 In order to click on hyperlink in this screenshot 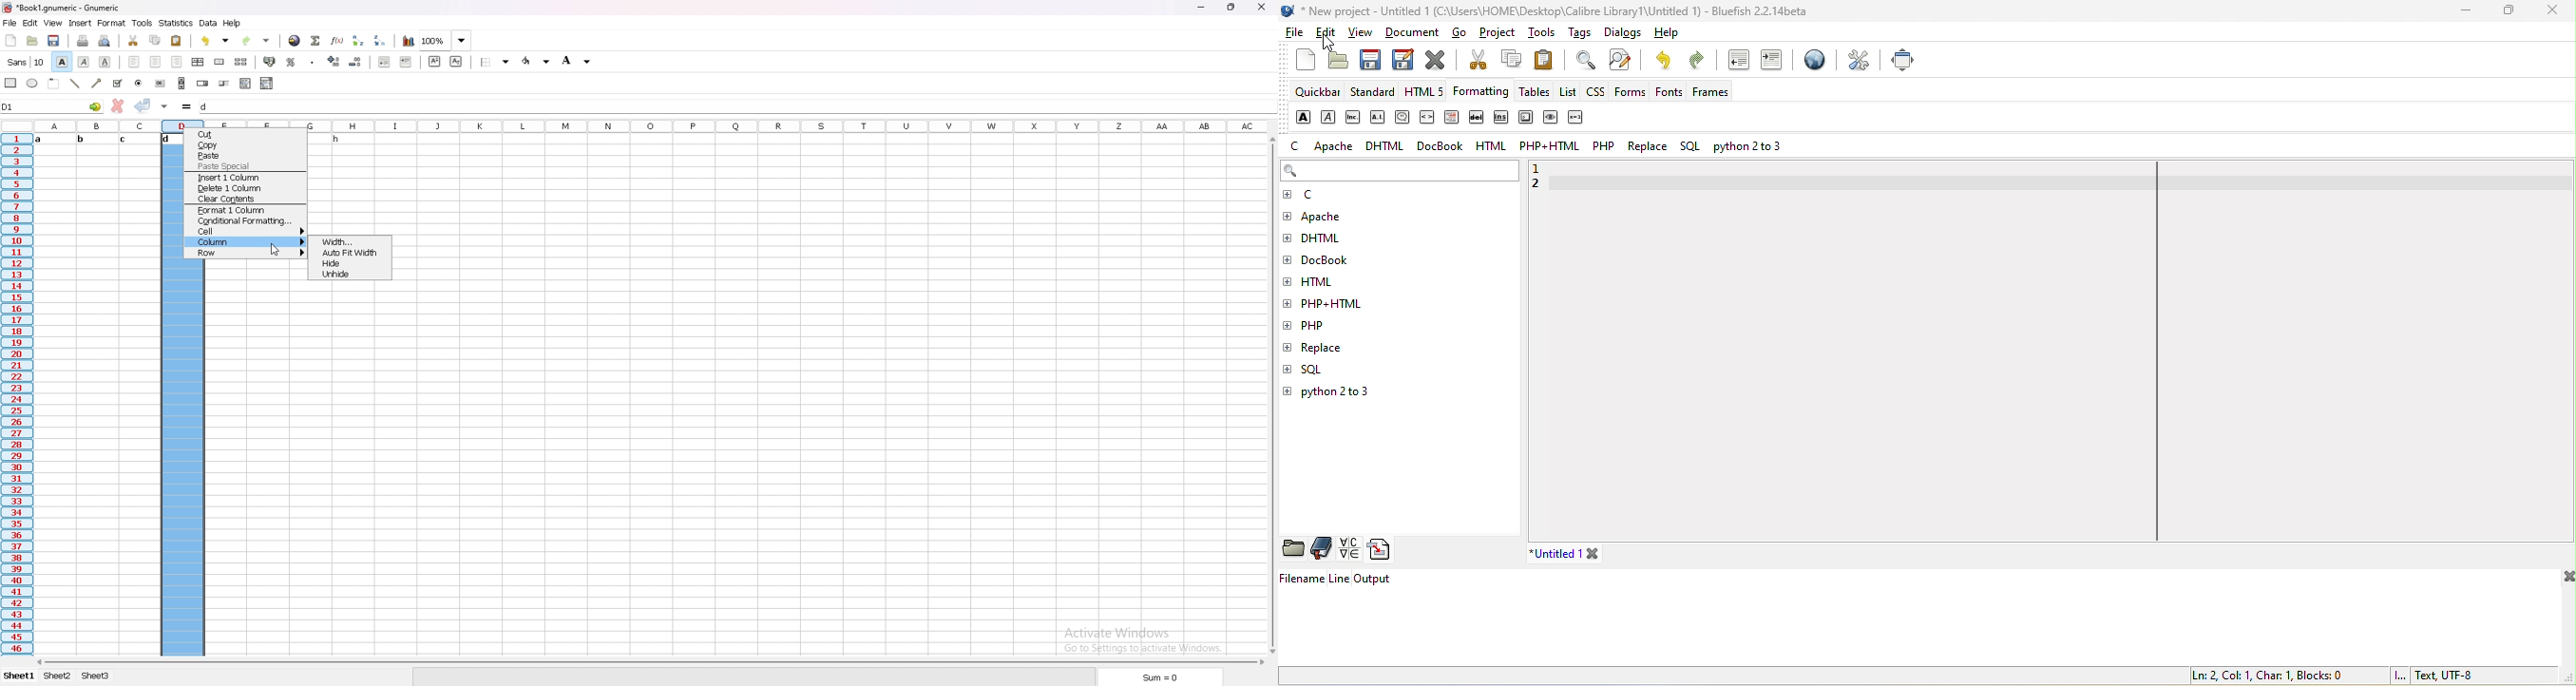, I will do `click(294, 41)`.